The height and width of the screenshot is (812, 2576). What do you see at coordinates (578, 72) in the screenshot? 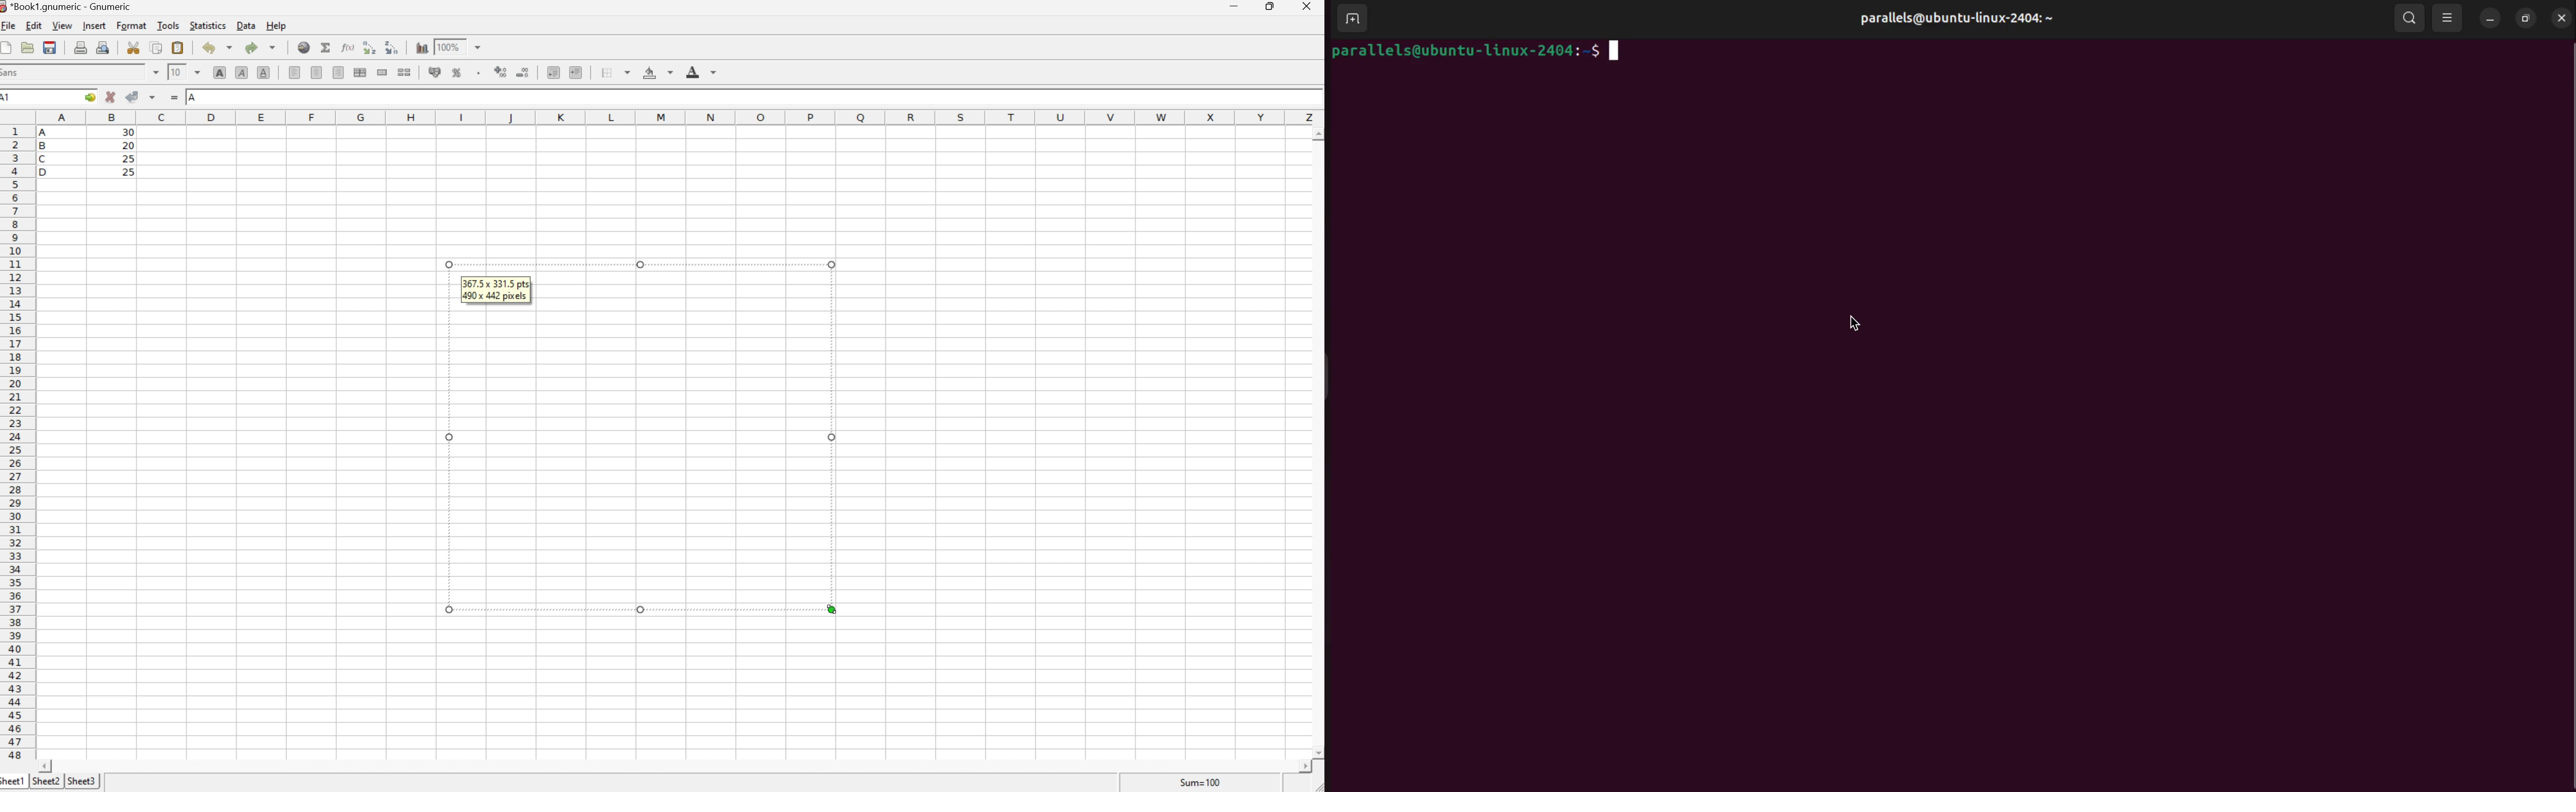
I see `Increase indent, and align the contents to the left` at bounding box center [578, 72].